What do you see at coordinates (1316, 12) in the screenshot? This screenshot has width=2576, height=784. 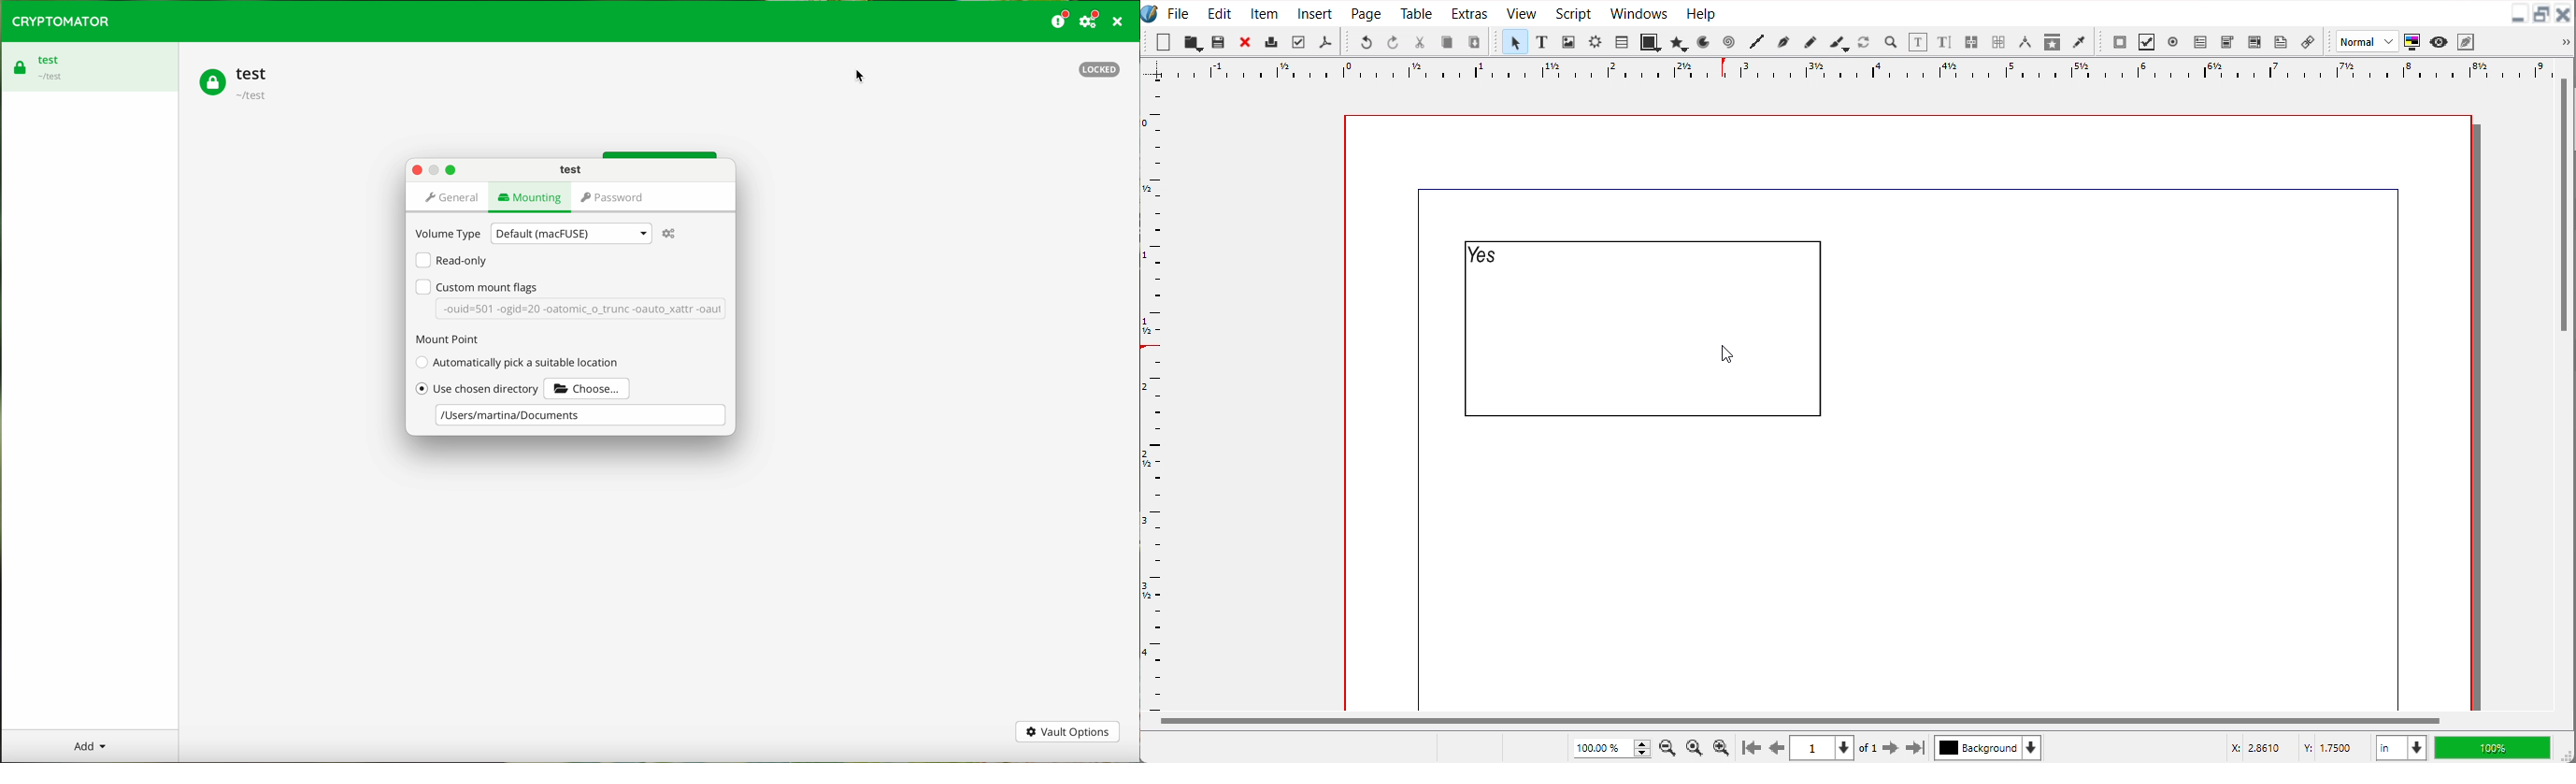 I see `Insert` at bounding box center [1316, 12].